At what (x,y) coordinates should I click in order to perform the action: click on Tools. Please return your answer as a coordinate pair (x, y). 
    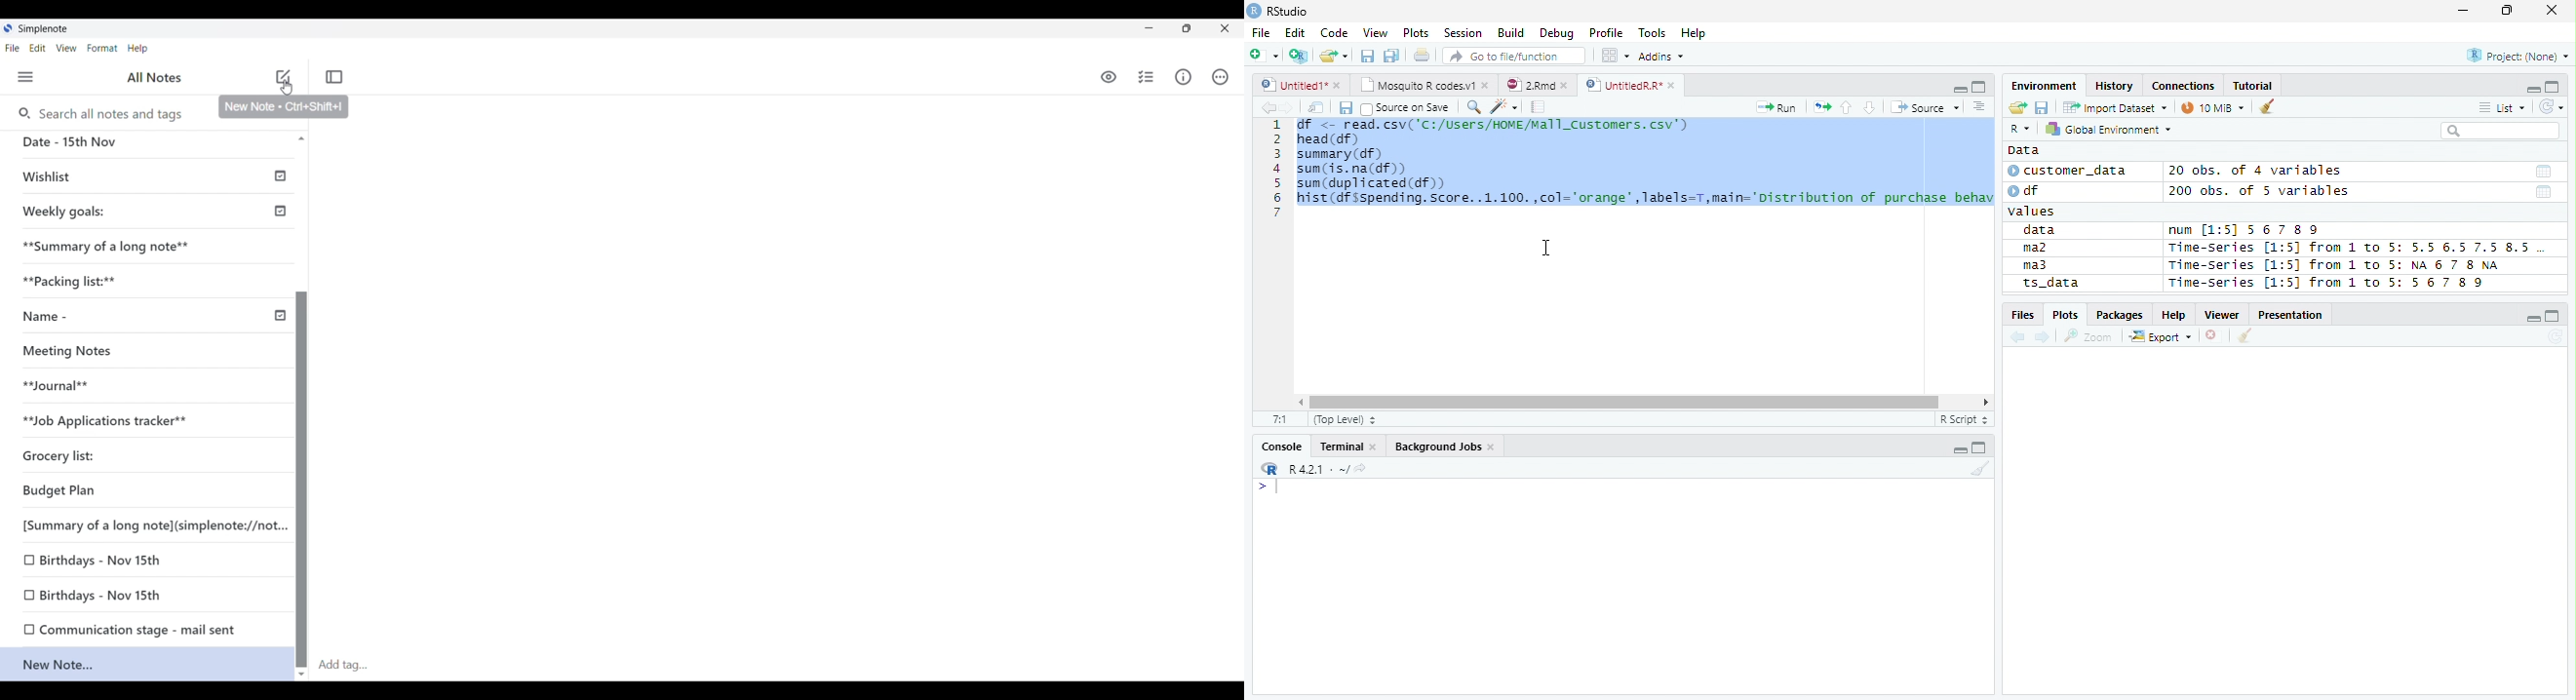
    Looking at the image, I should click on (1656, 31).